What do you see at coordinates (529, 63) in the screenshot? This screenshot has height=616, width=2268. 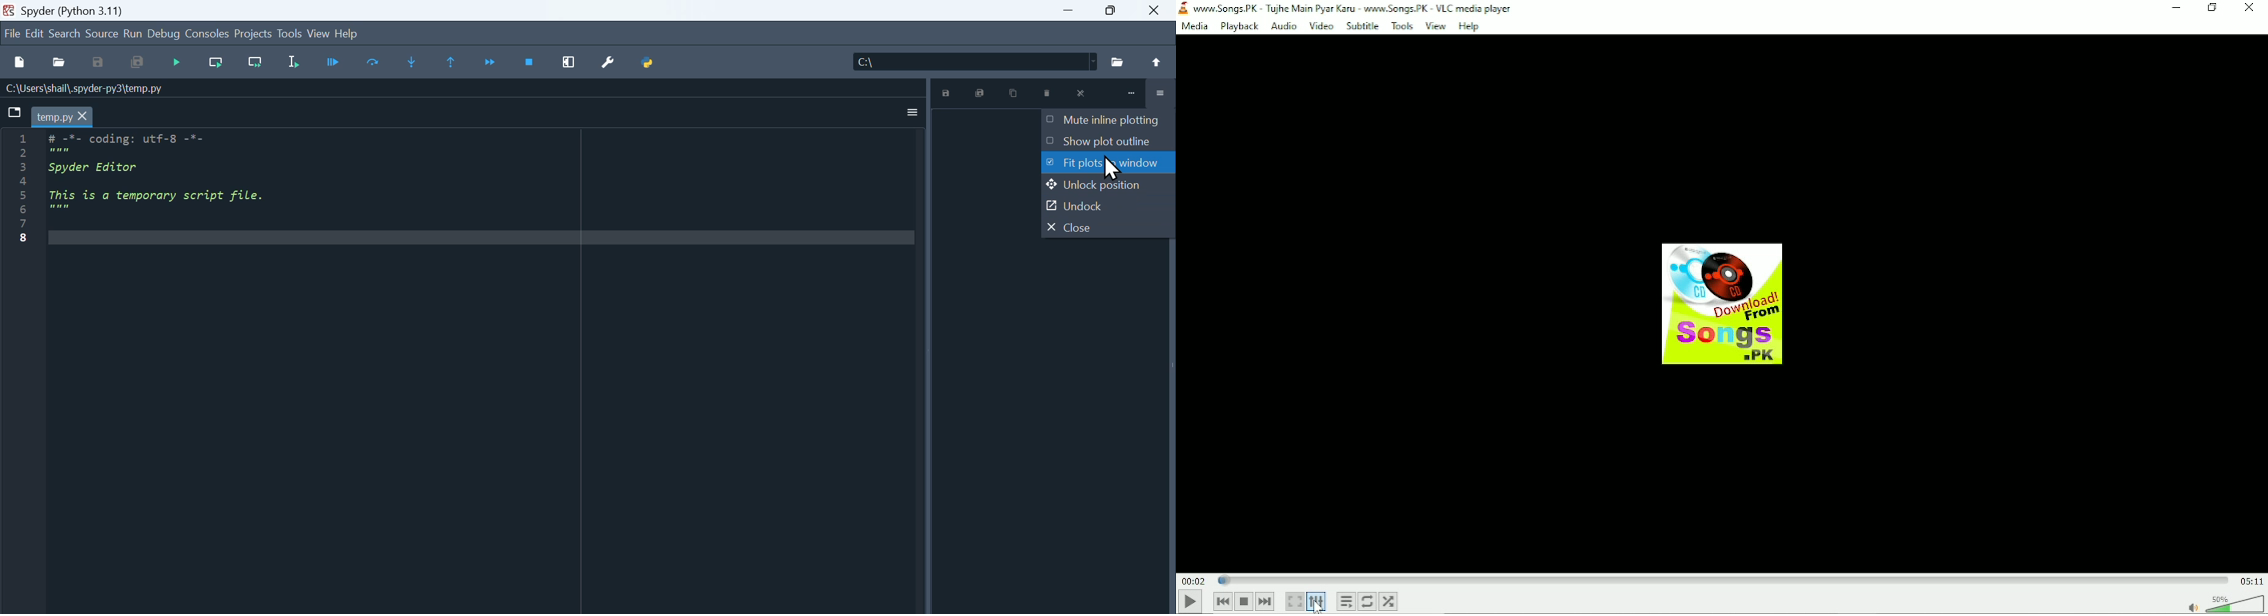 I see `Stop debugging` at bounding box center [529, 63].